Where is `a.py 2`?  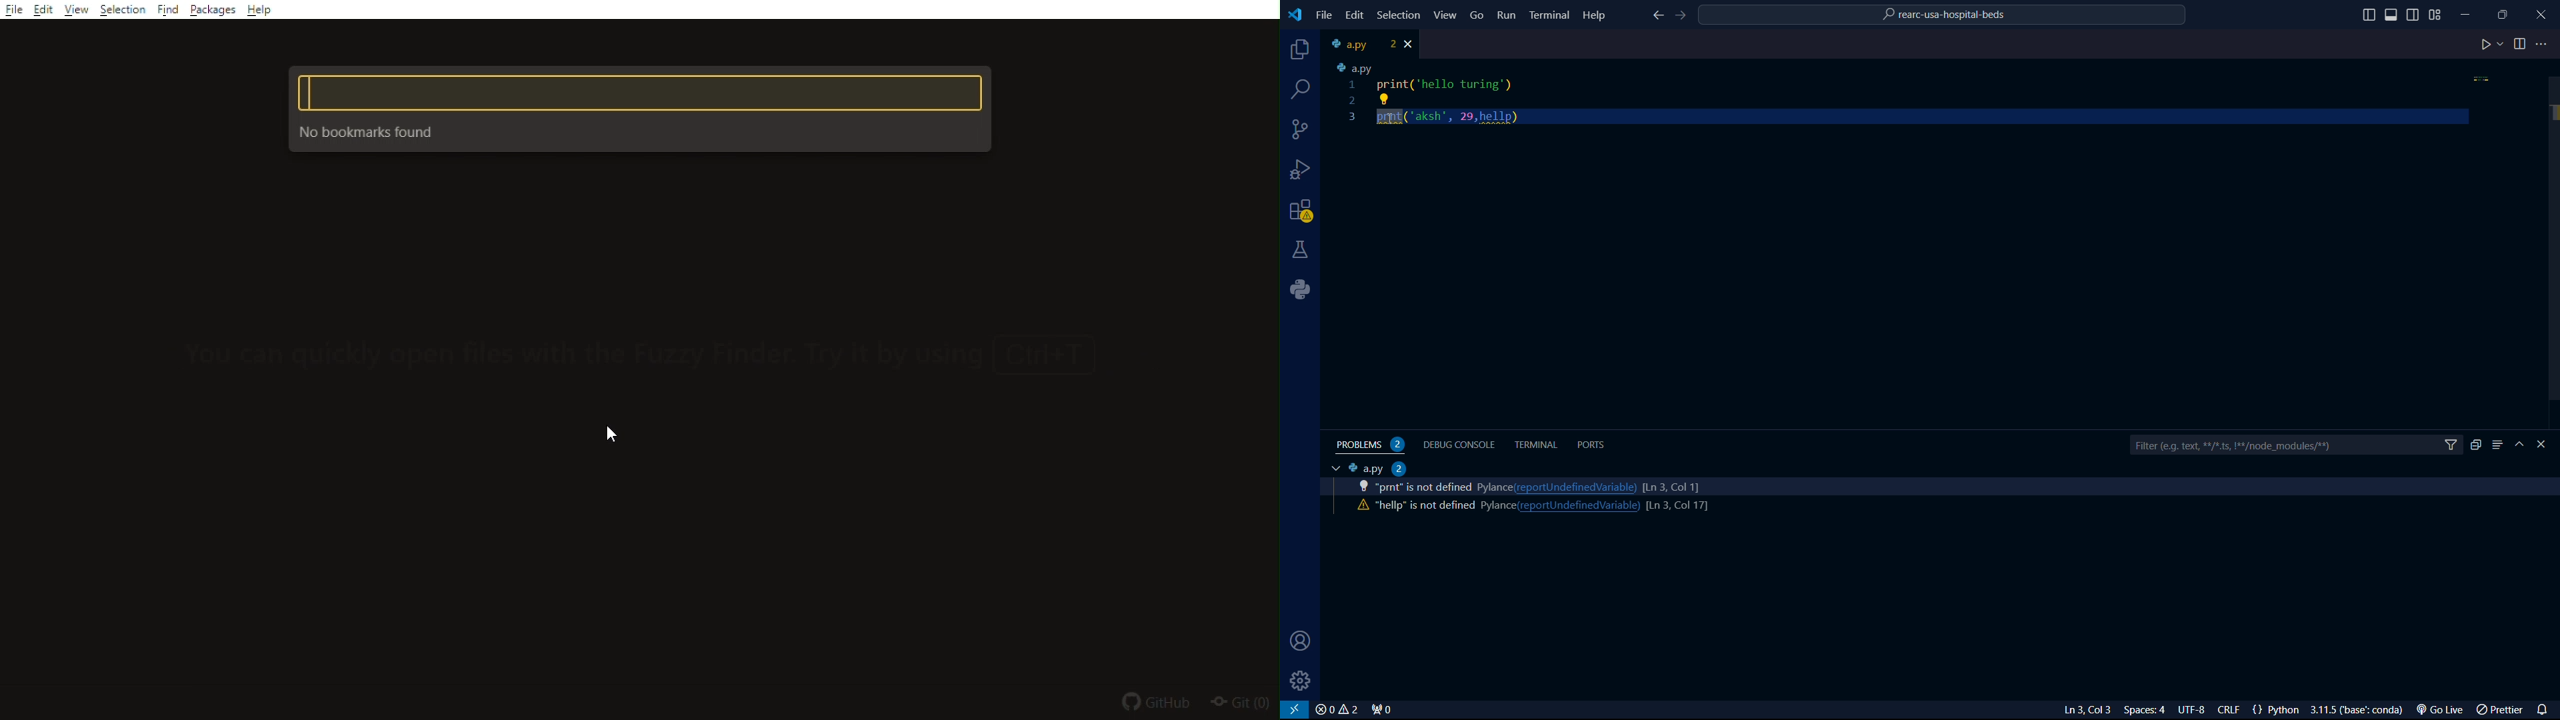 a.py 2 is located at coordinates (1377, 468).